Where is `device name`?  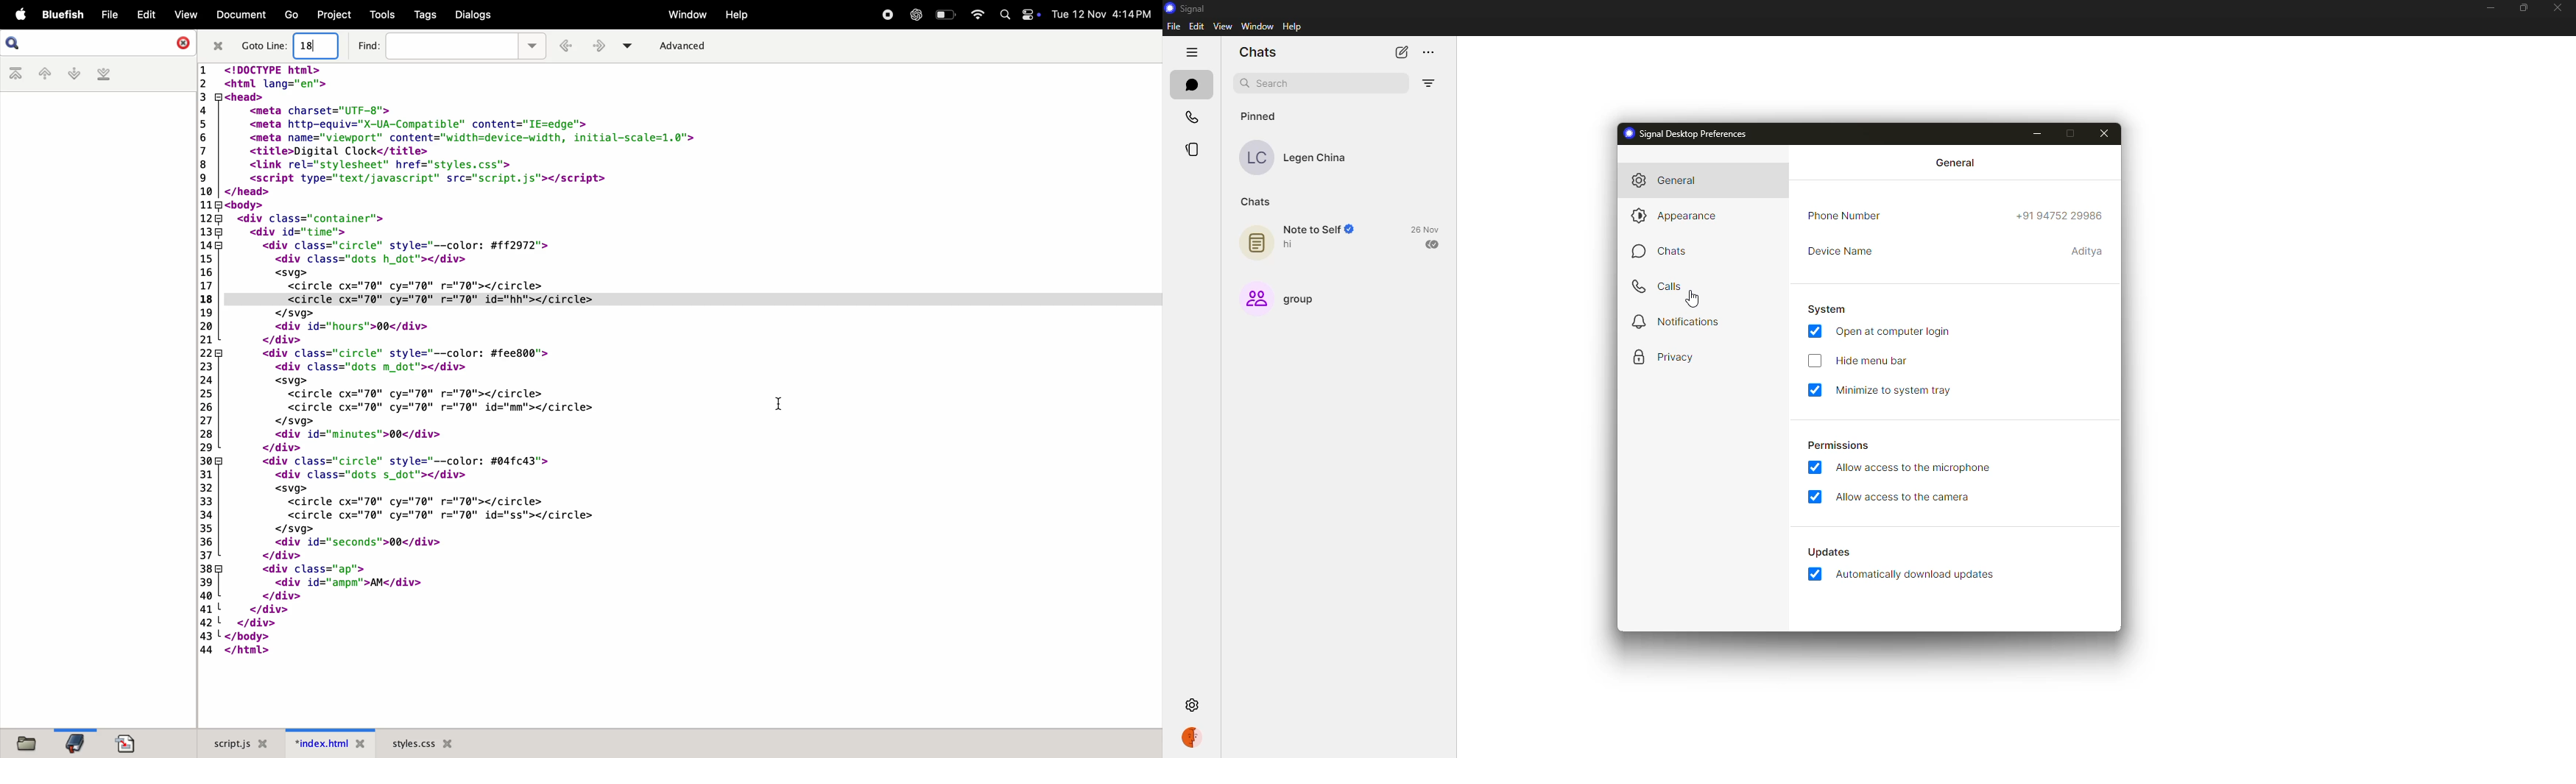 device name is located at coordinates (1841, 249).